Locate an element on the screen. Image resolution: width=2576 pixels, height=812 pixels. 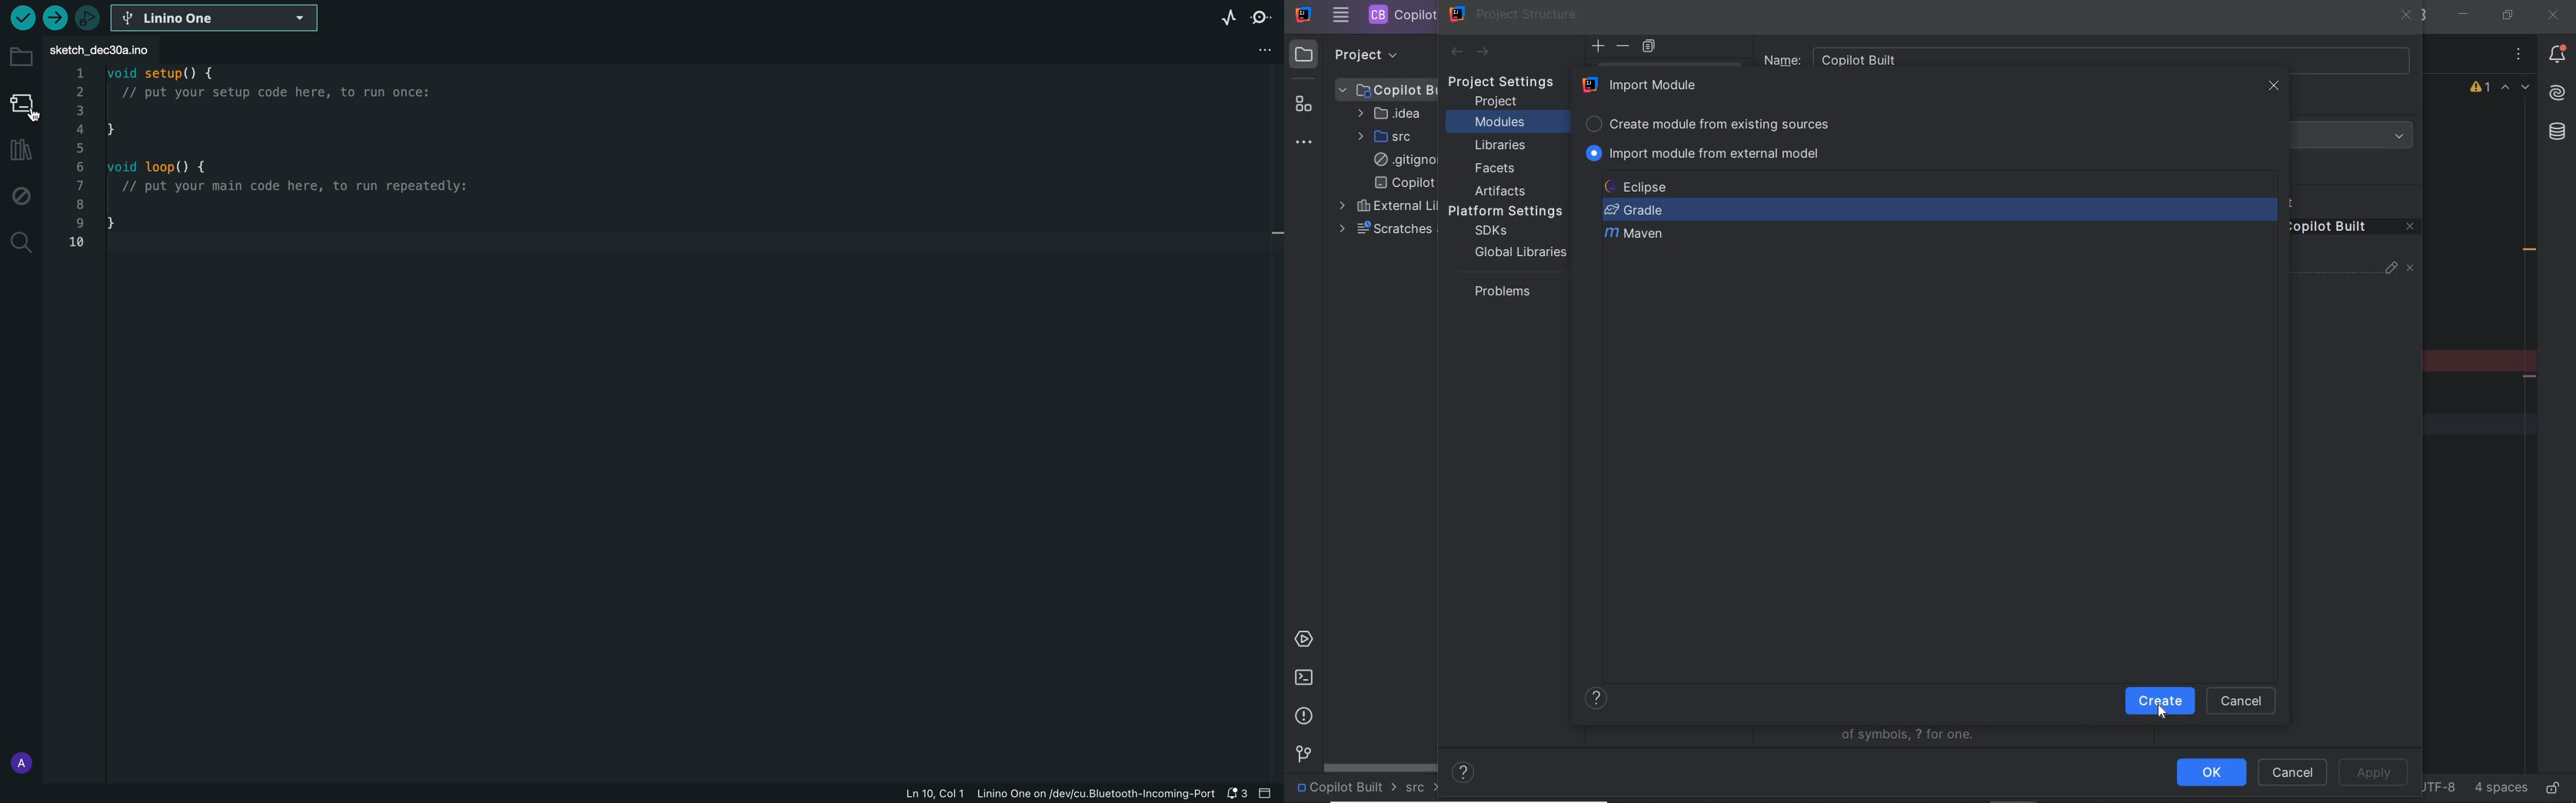
restore down is located at coordinates (2506, 15).